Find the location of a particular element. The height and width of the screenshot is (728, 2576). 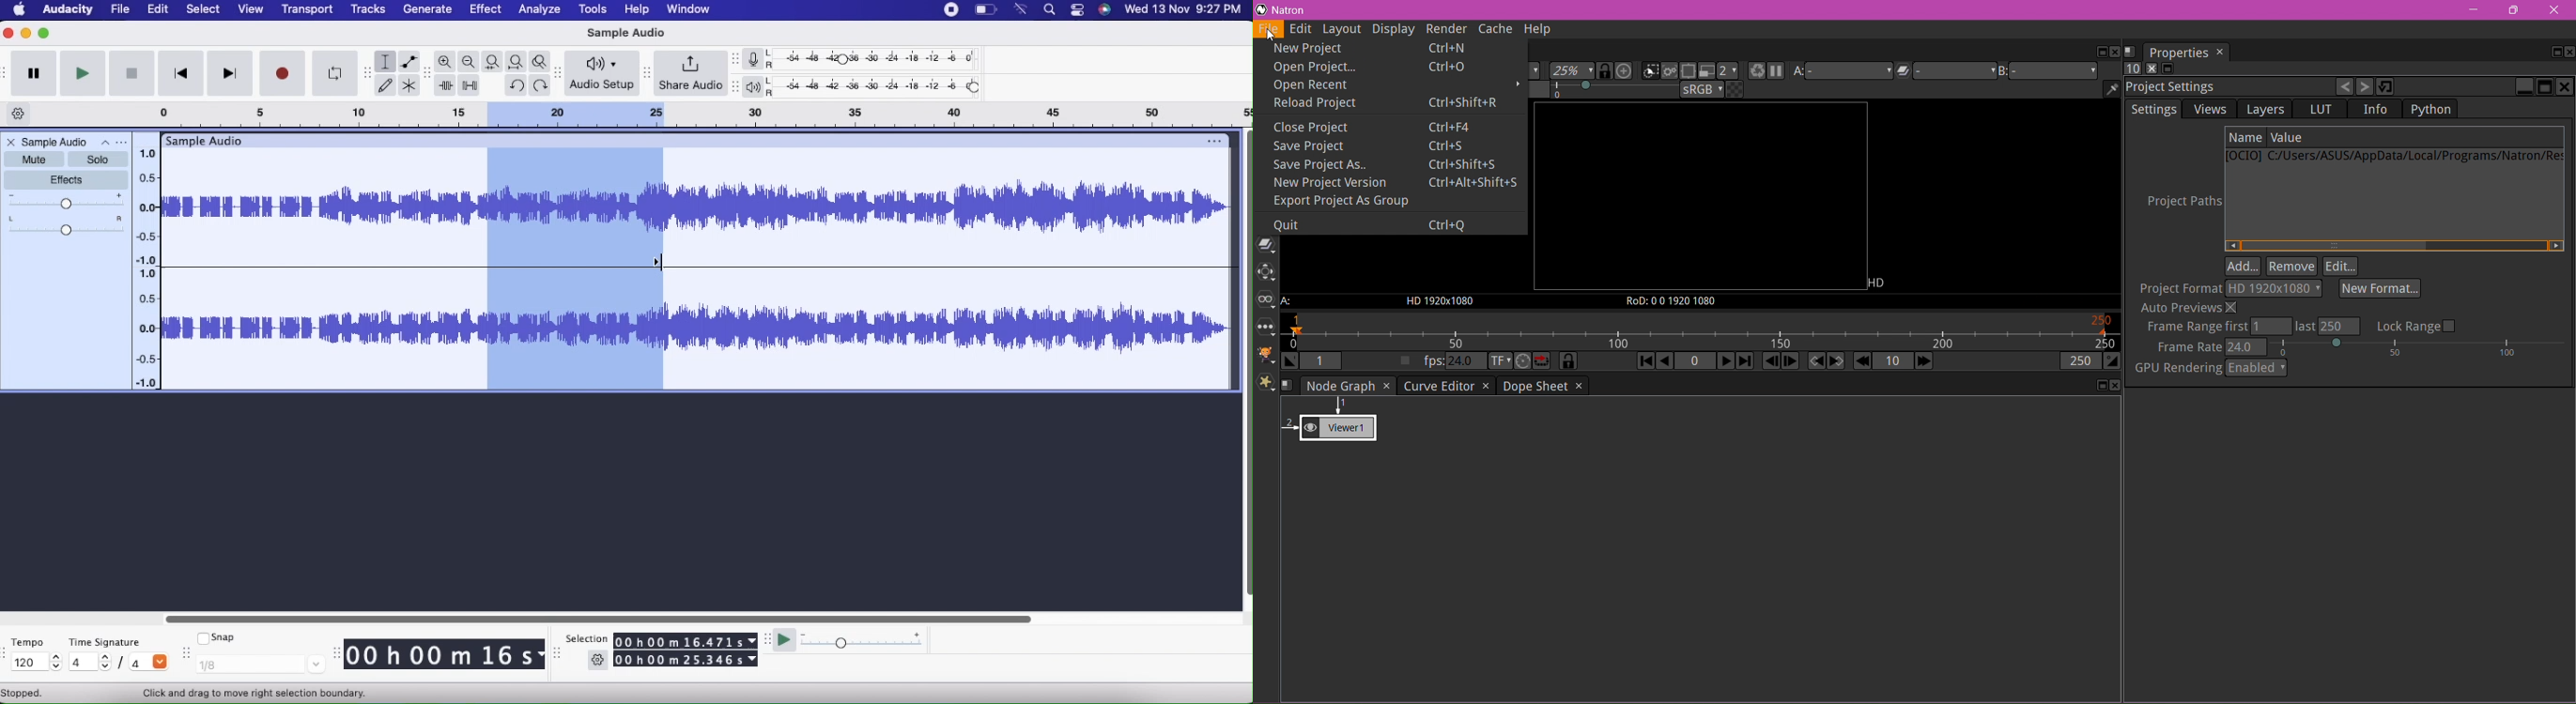

When proxy mode is activated, it scales down the rendered image by this factor to accelerate the rendering  is located at coordinates (1730, 71).